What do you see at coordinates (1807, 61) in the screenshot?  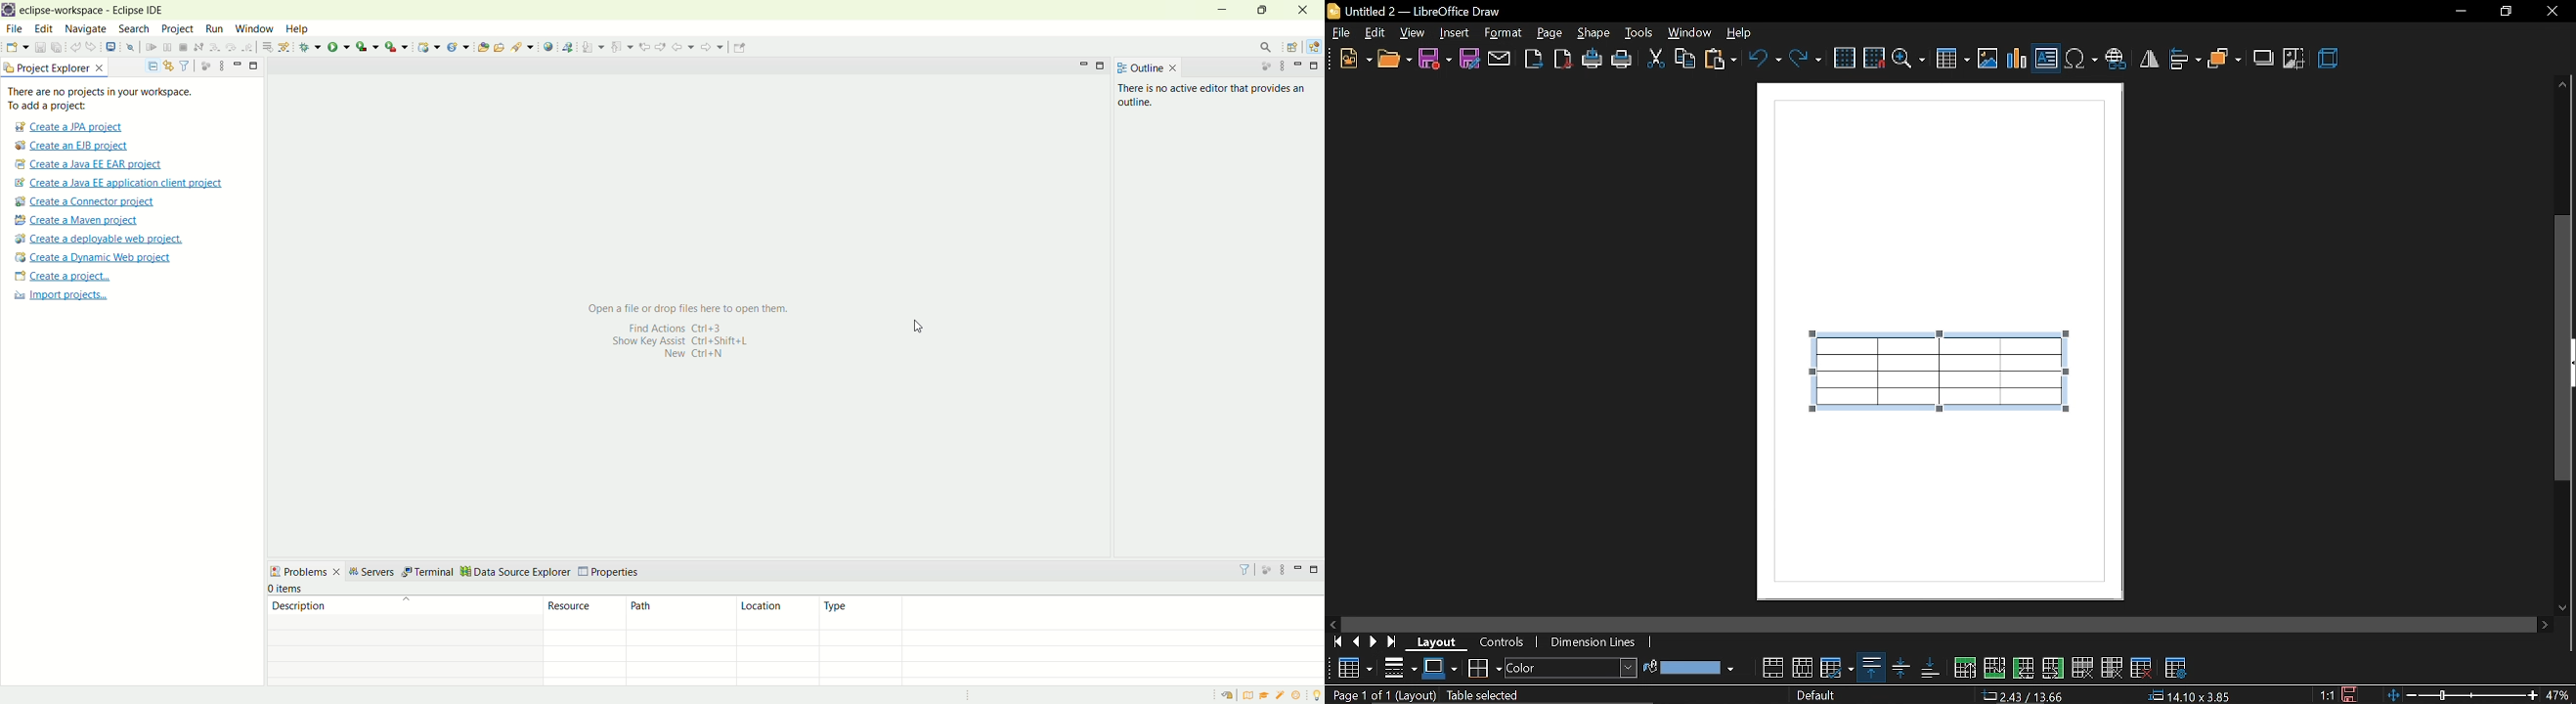 I see `redo` at bounding box center [1807, 61].